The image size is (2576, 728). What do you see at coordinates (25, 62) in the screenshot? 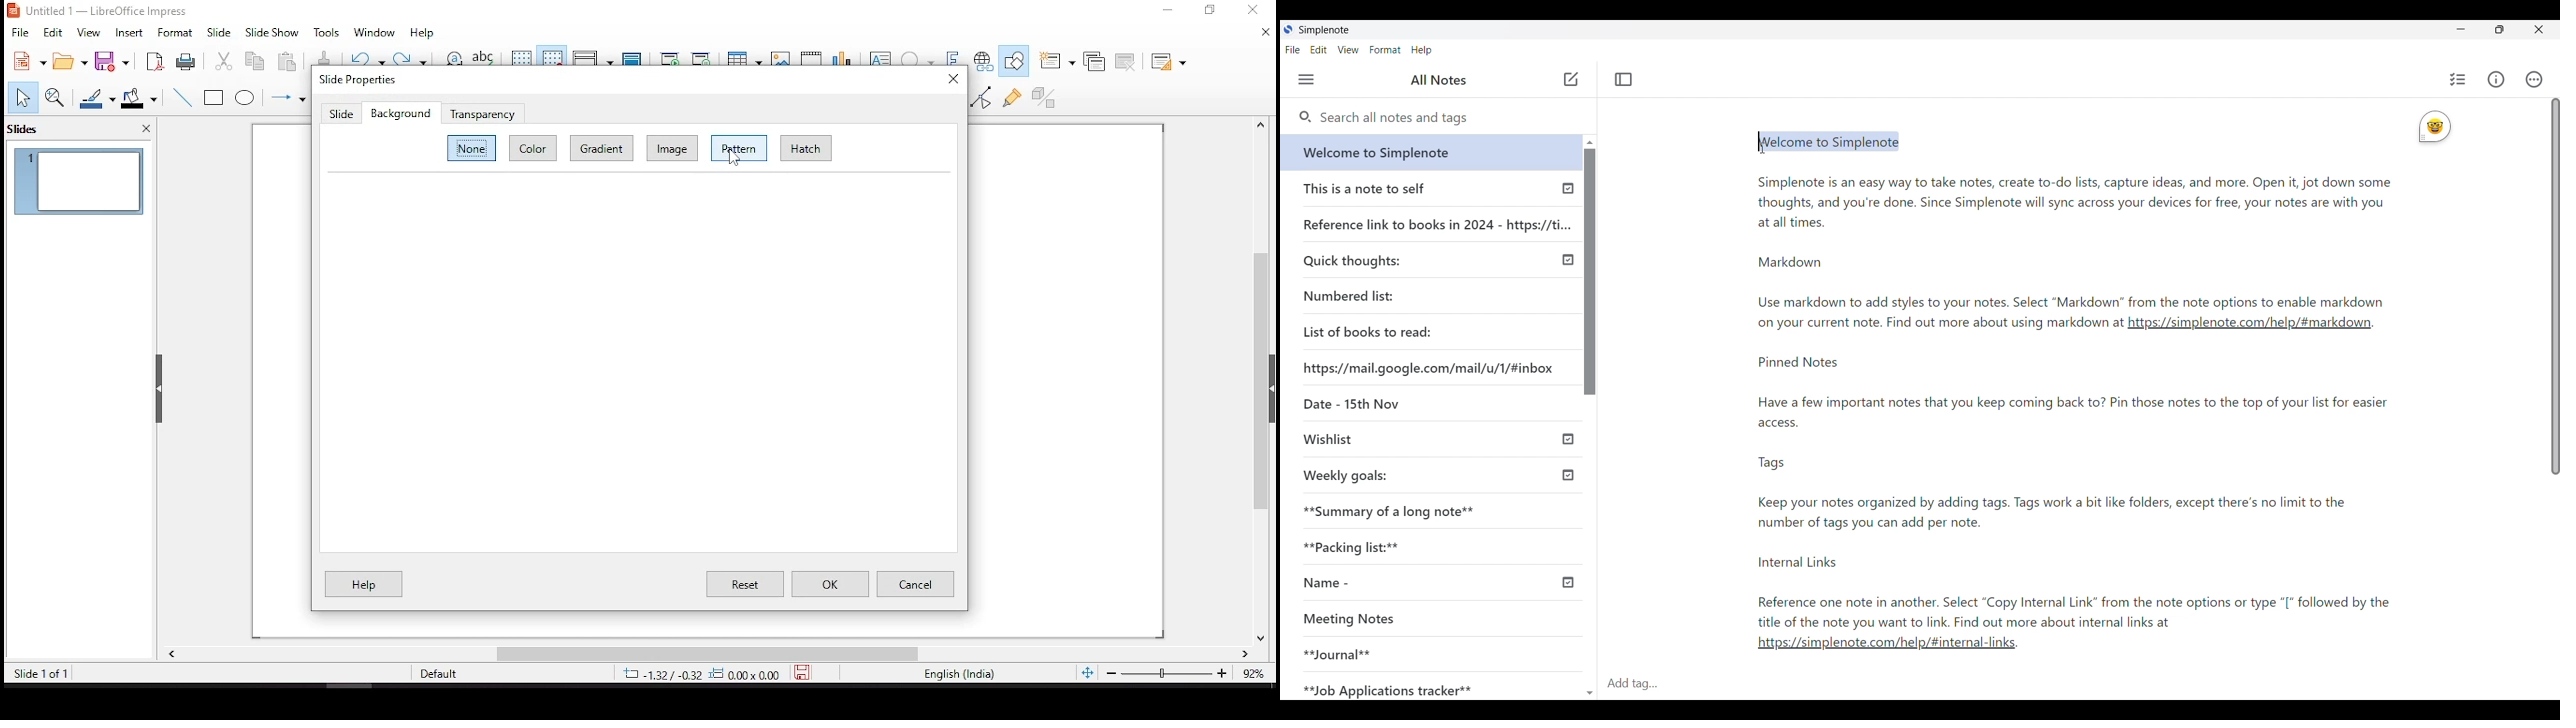
I see `new` at bounding box center [25, 62].